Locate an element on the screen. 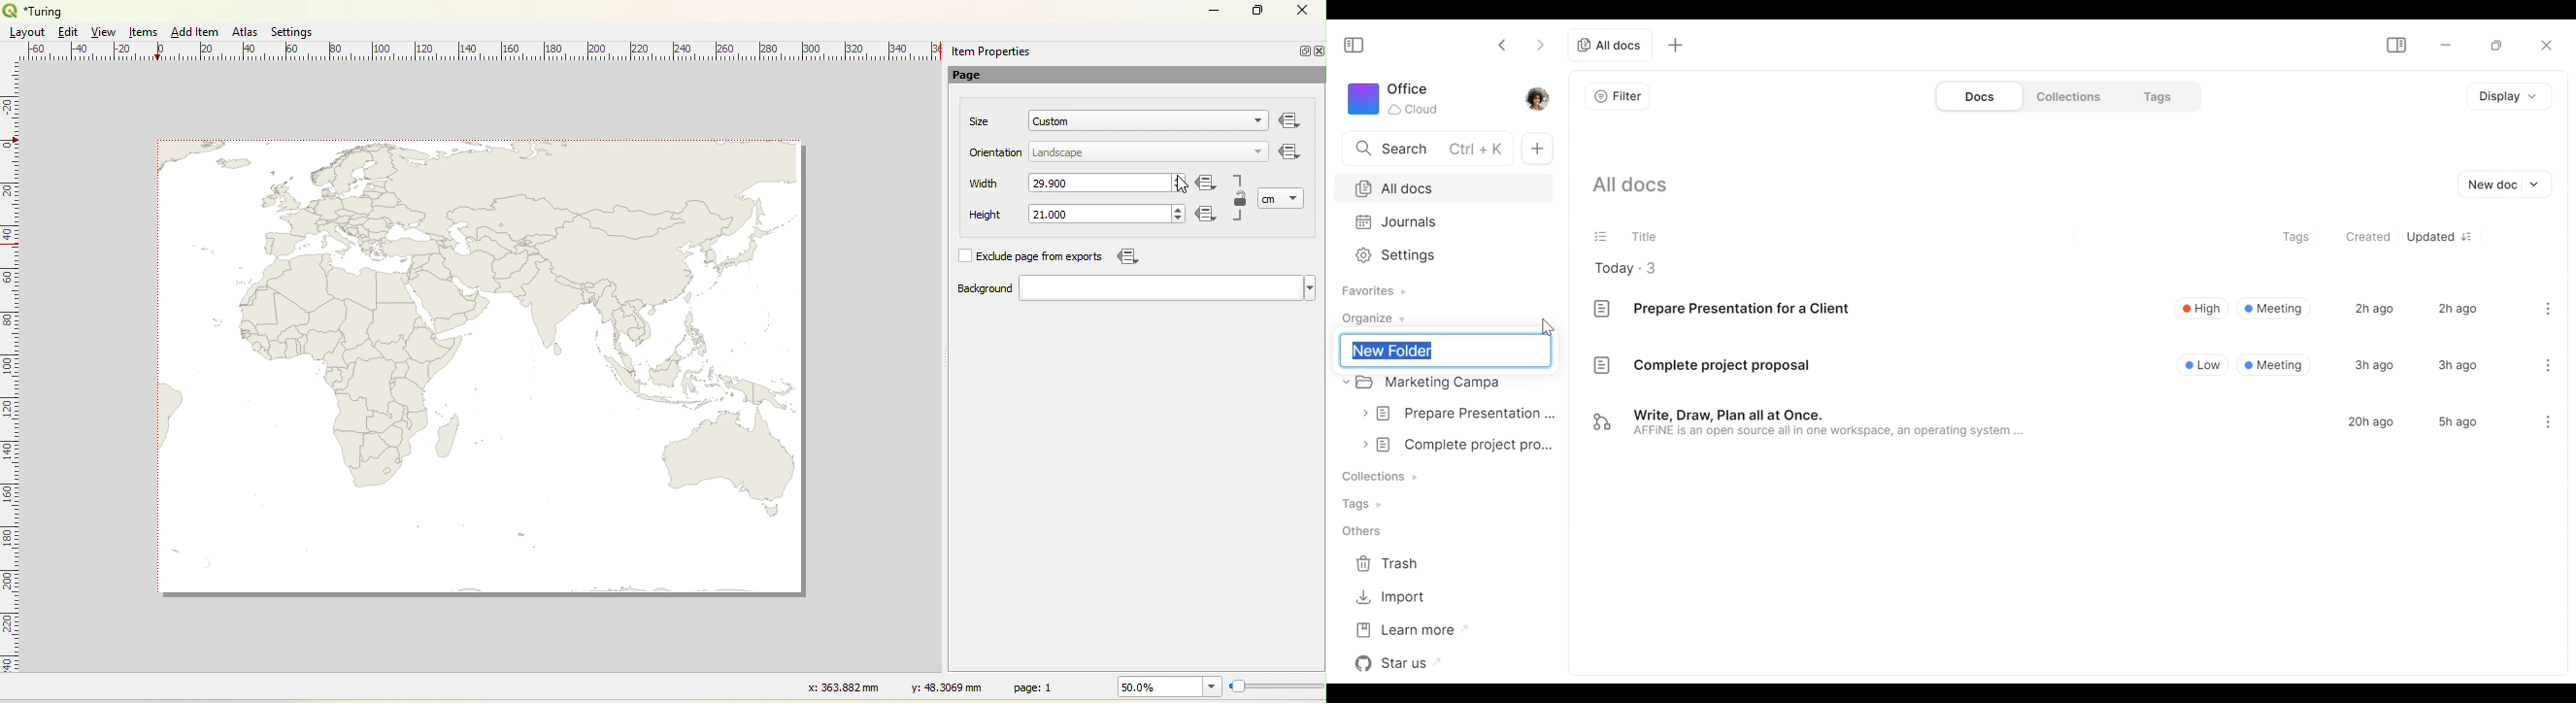 The height and width of the screenshot is (728, 2576). New document is located at coordinates (2508, 185).